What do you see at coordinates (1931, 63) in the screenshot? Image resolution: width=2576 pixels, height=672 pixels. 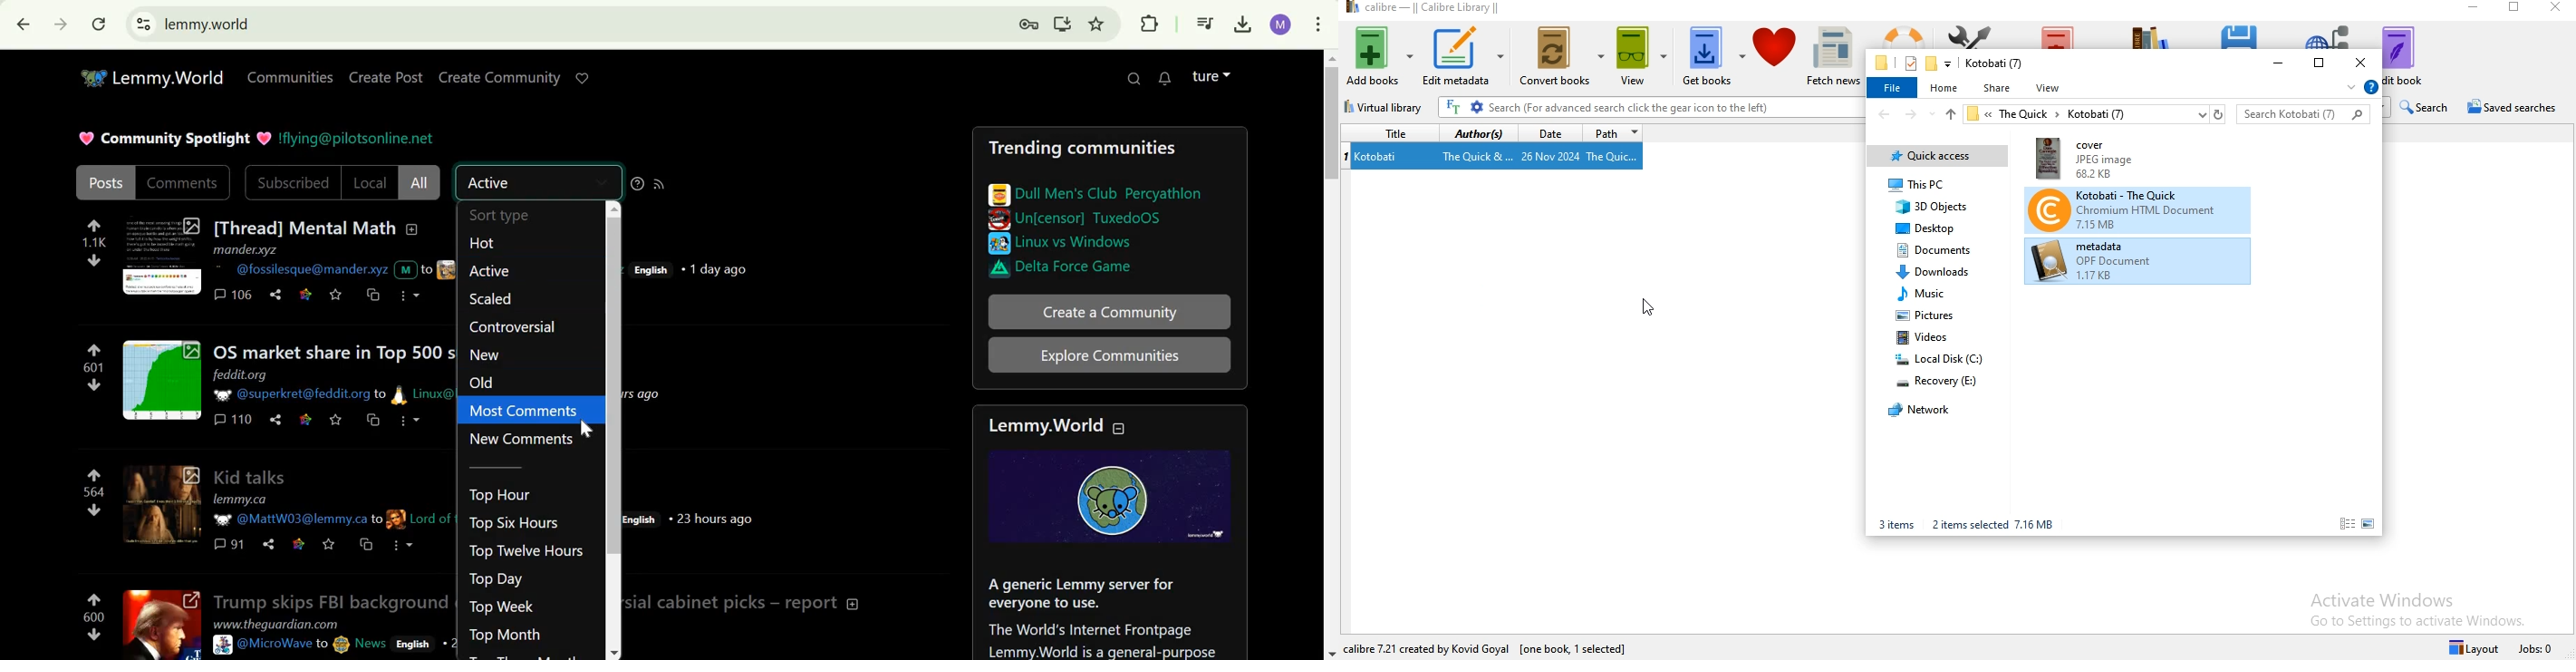 I see `new folder` at bounding box center [1931, 63].